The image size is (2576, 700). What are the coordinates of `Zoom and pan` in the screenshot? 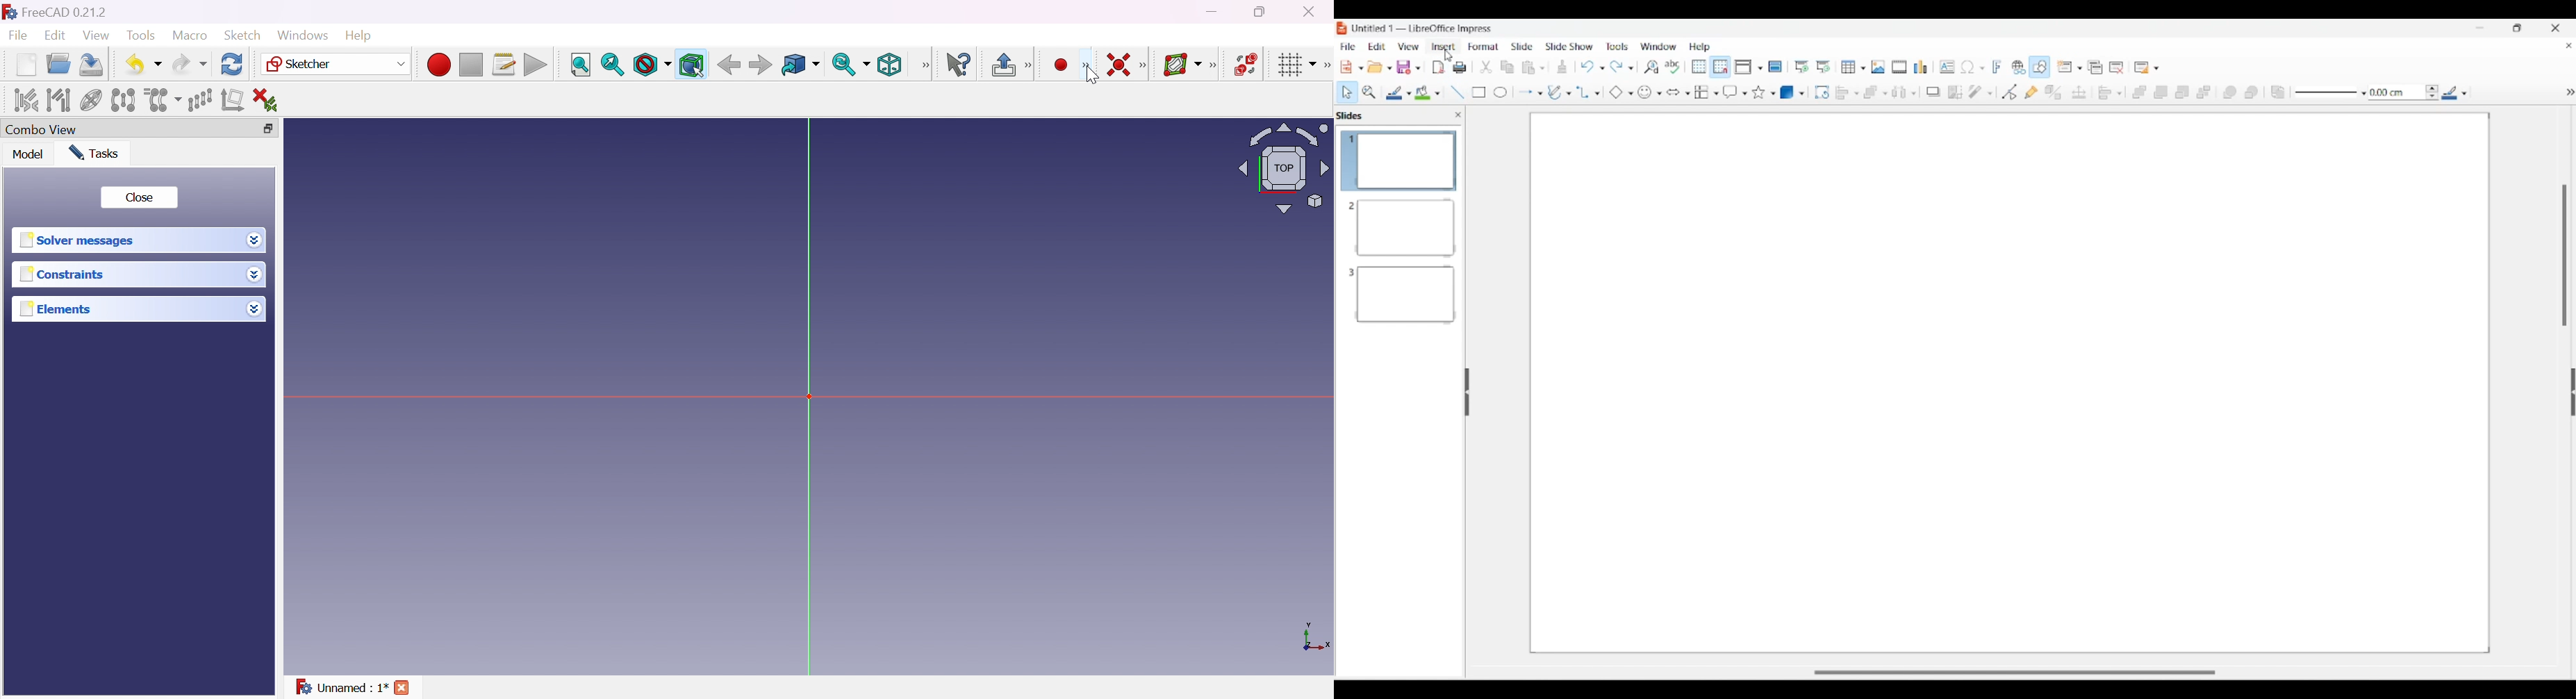 It's located at (1369, 93).